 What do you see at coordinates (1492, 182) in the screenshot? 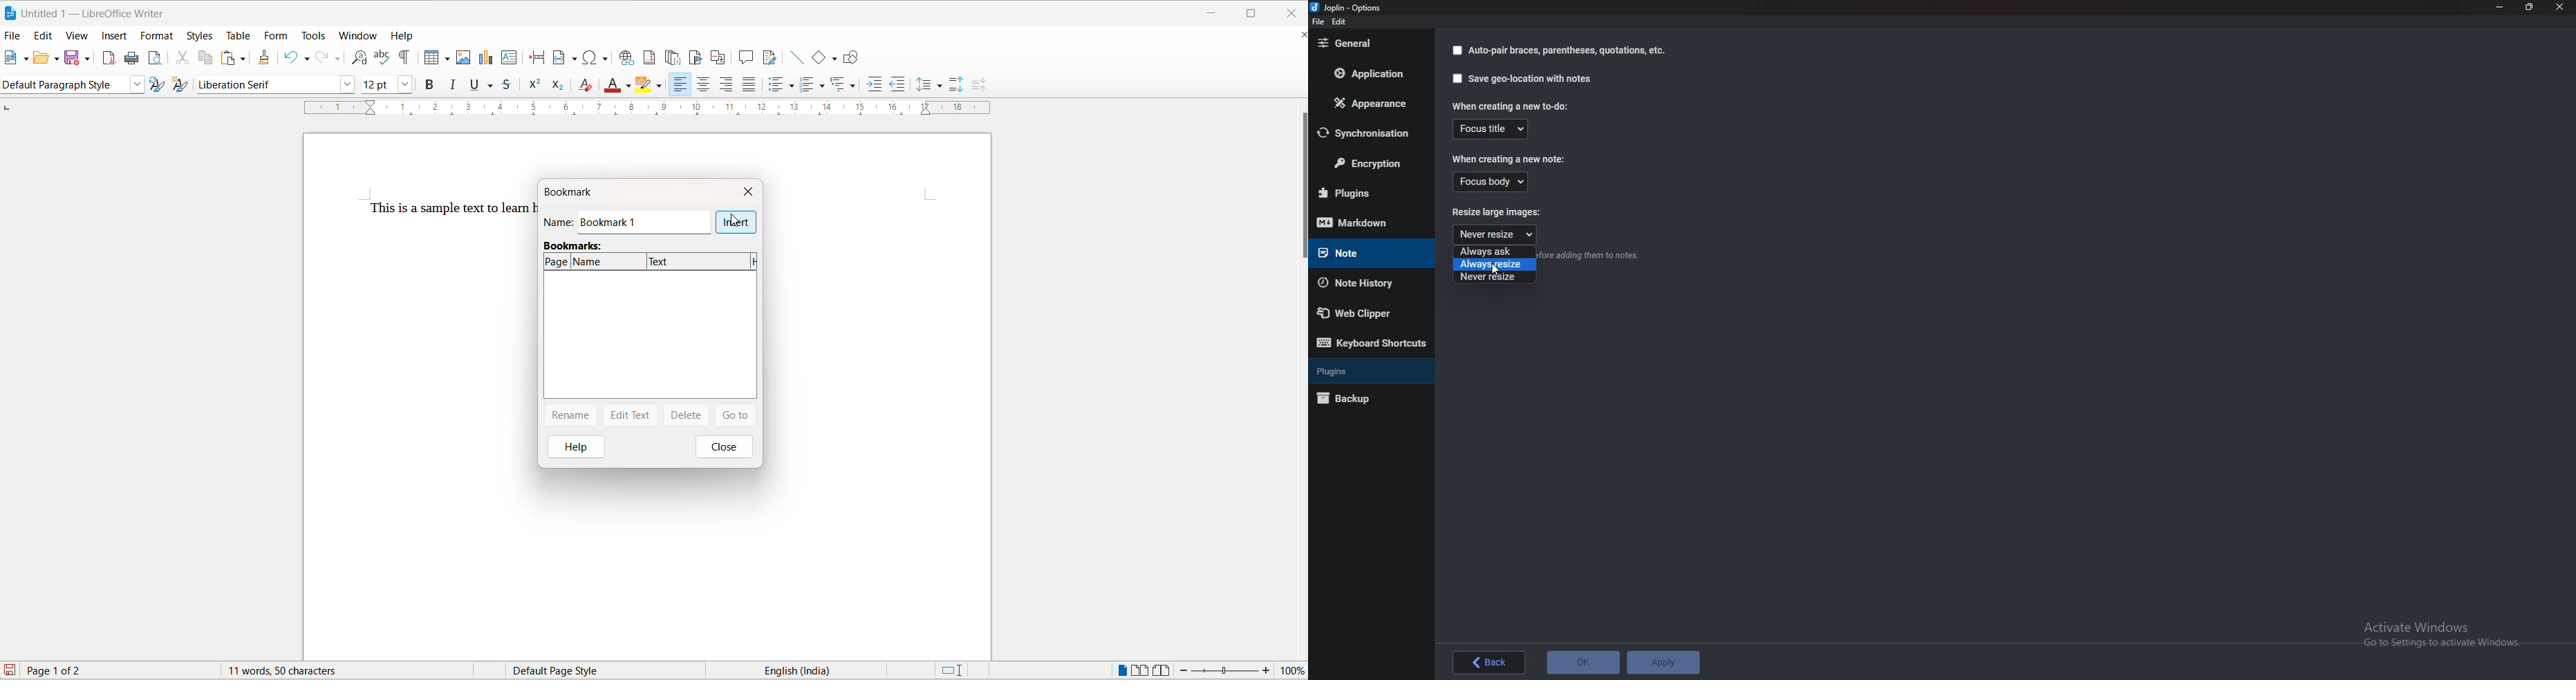
I see `Focus body` at bounding box center [1492, 182].